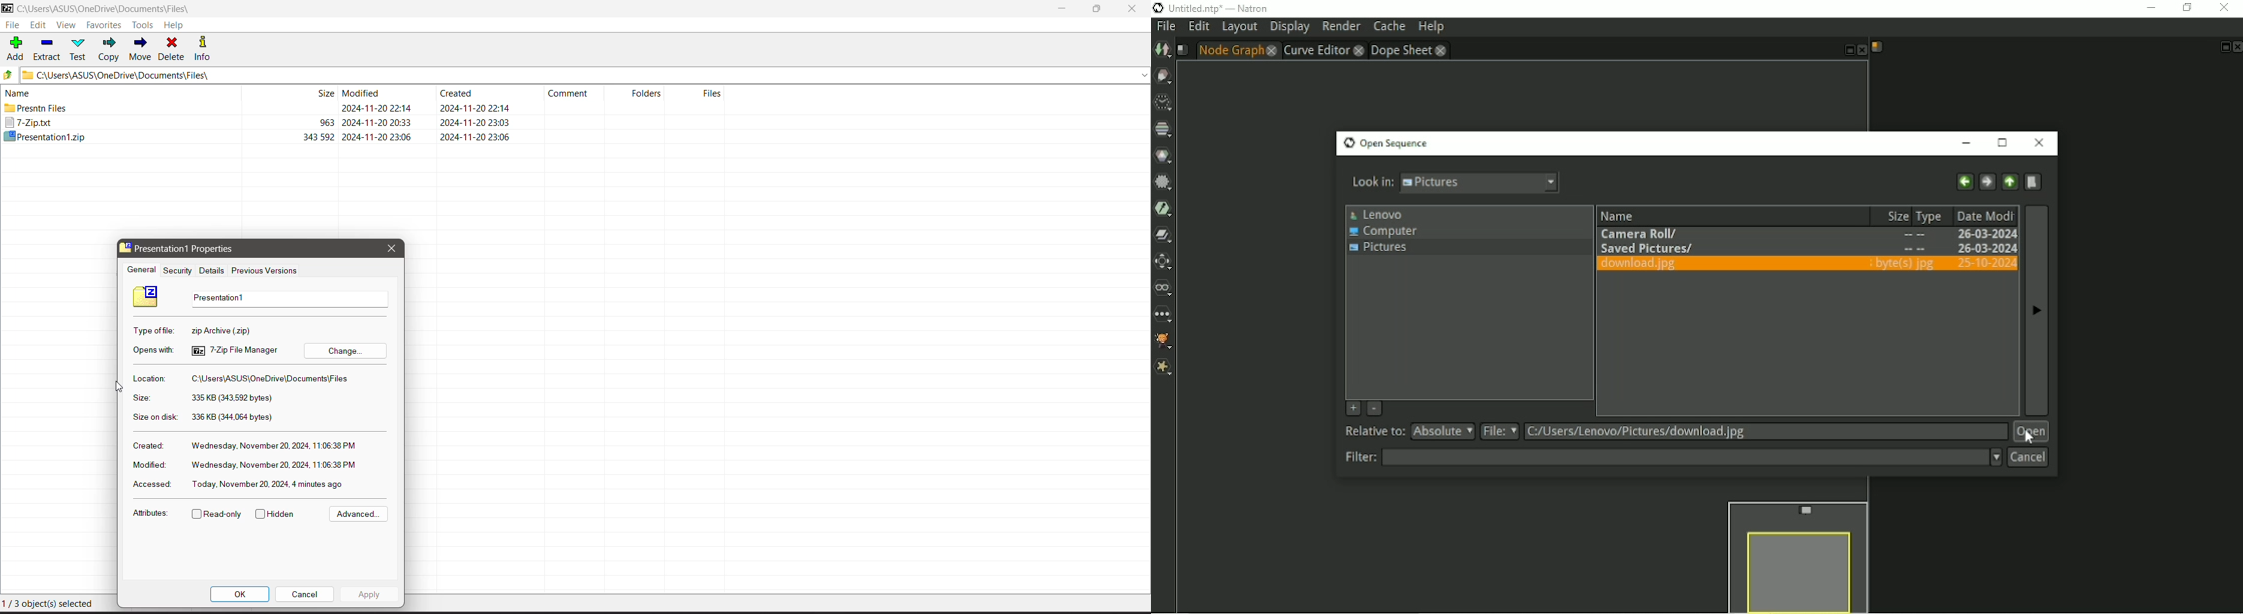  What do you see at coordinates (2236, 47) in the screenshot?
I see `Close` at bounding box center [2236, 47].